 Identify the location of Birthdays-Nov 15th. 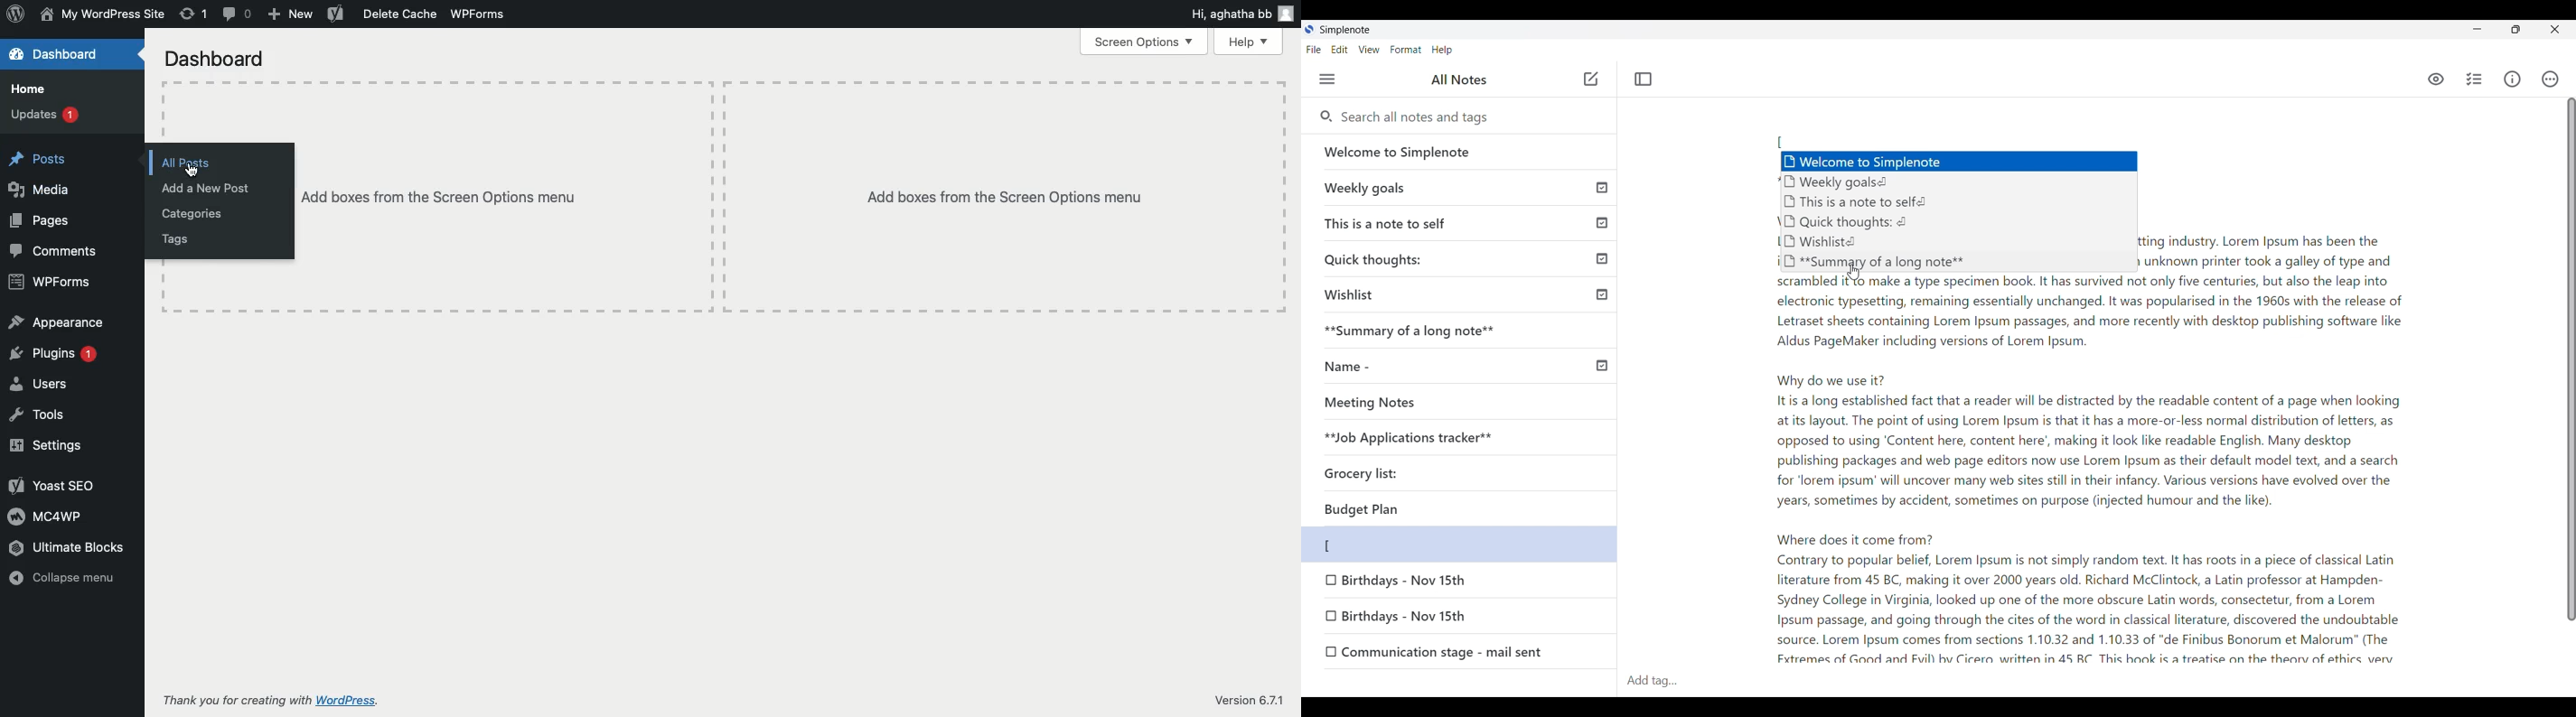
(1407, 582).